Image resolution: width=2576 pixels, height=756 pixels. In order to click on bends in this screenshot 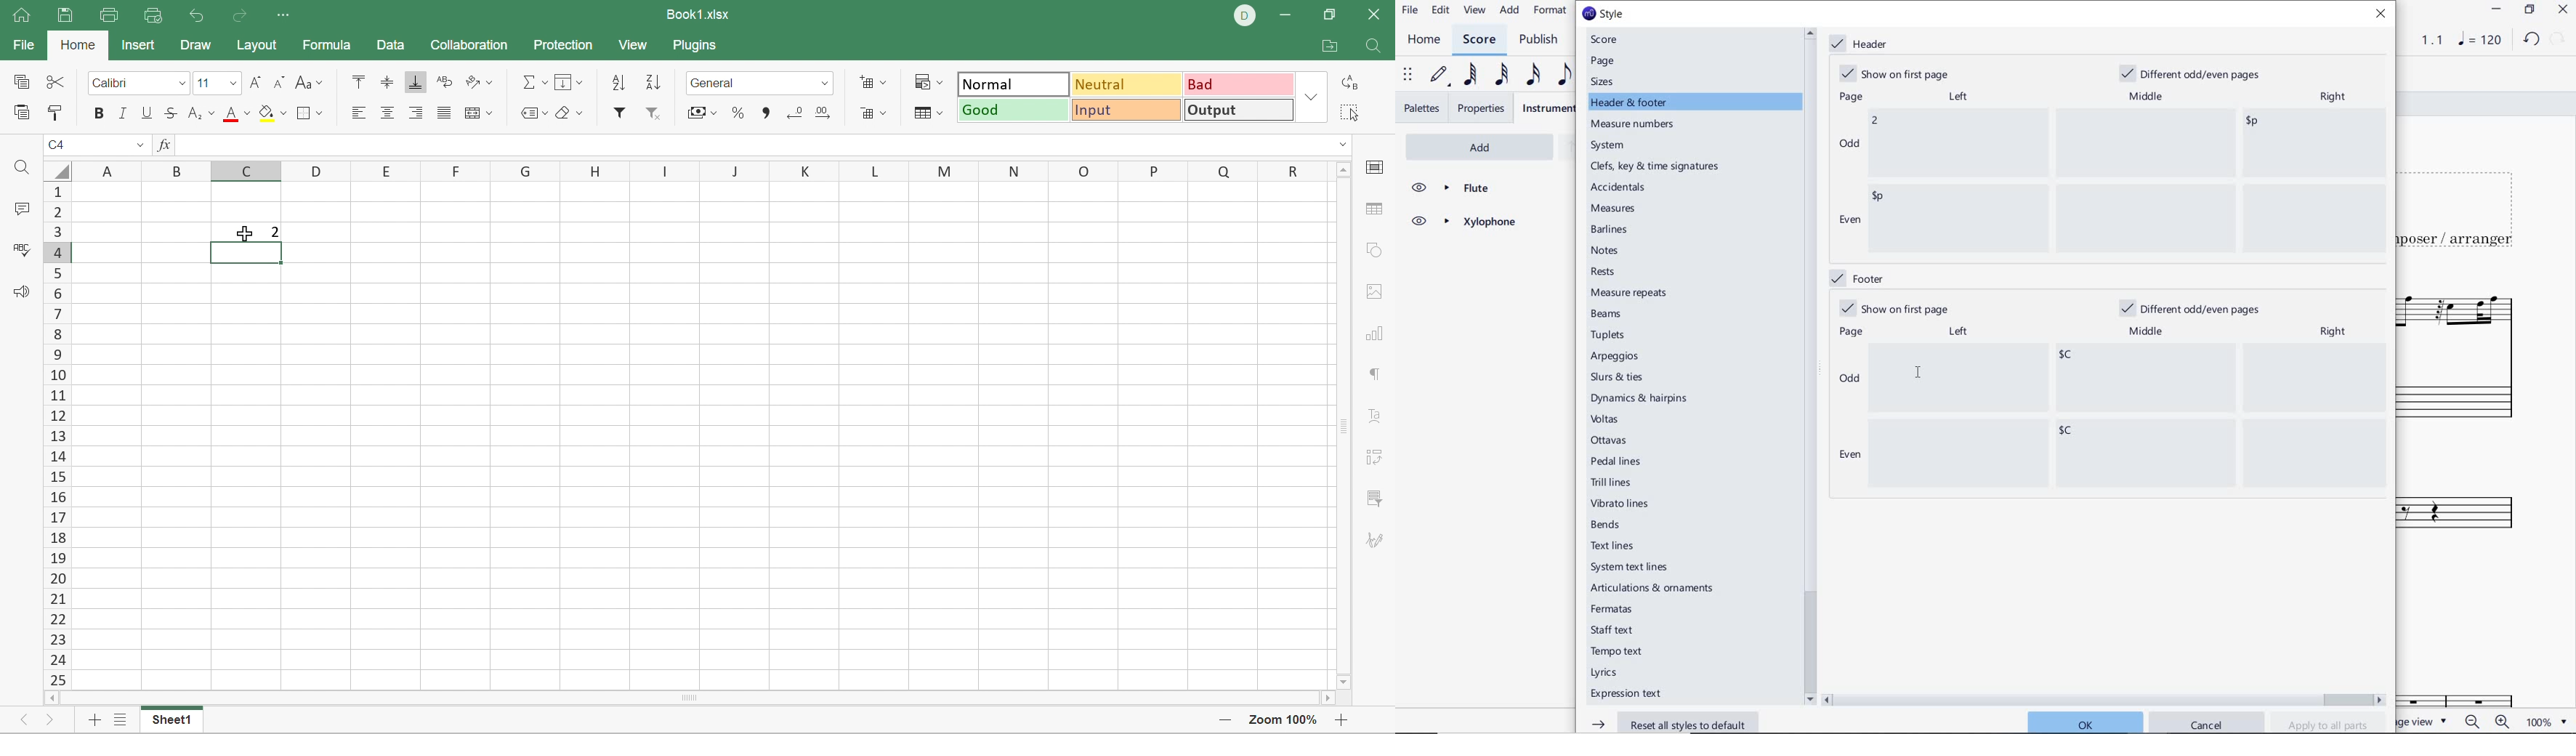, I will do `click(1608, 525)`.